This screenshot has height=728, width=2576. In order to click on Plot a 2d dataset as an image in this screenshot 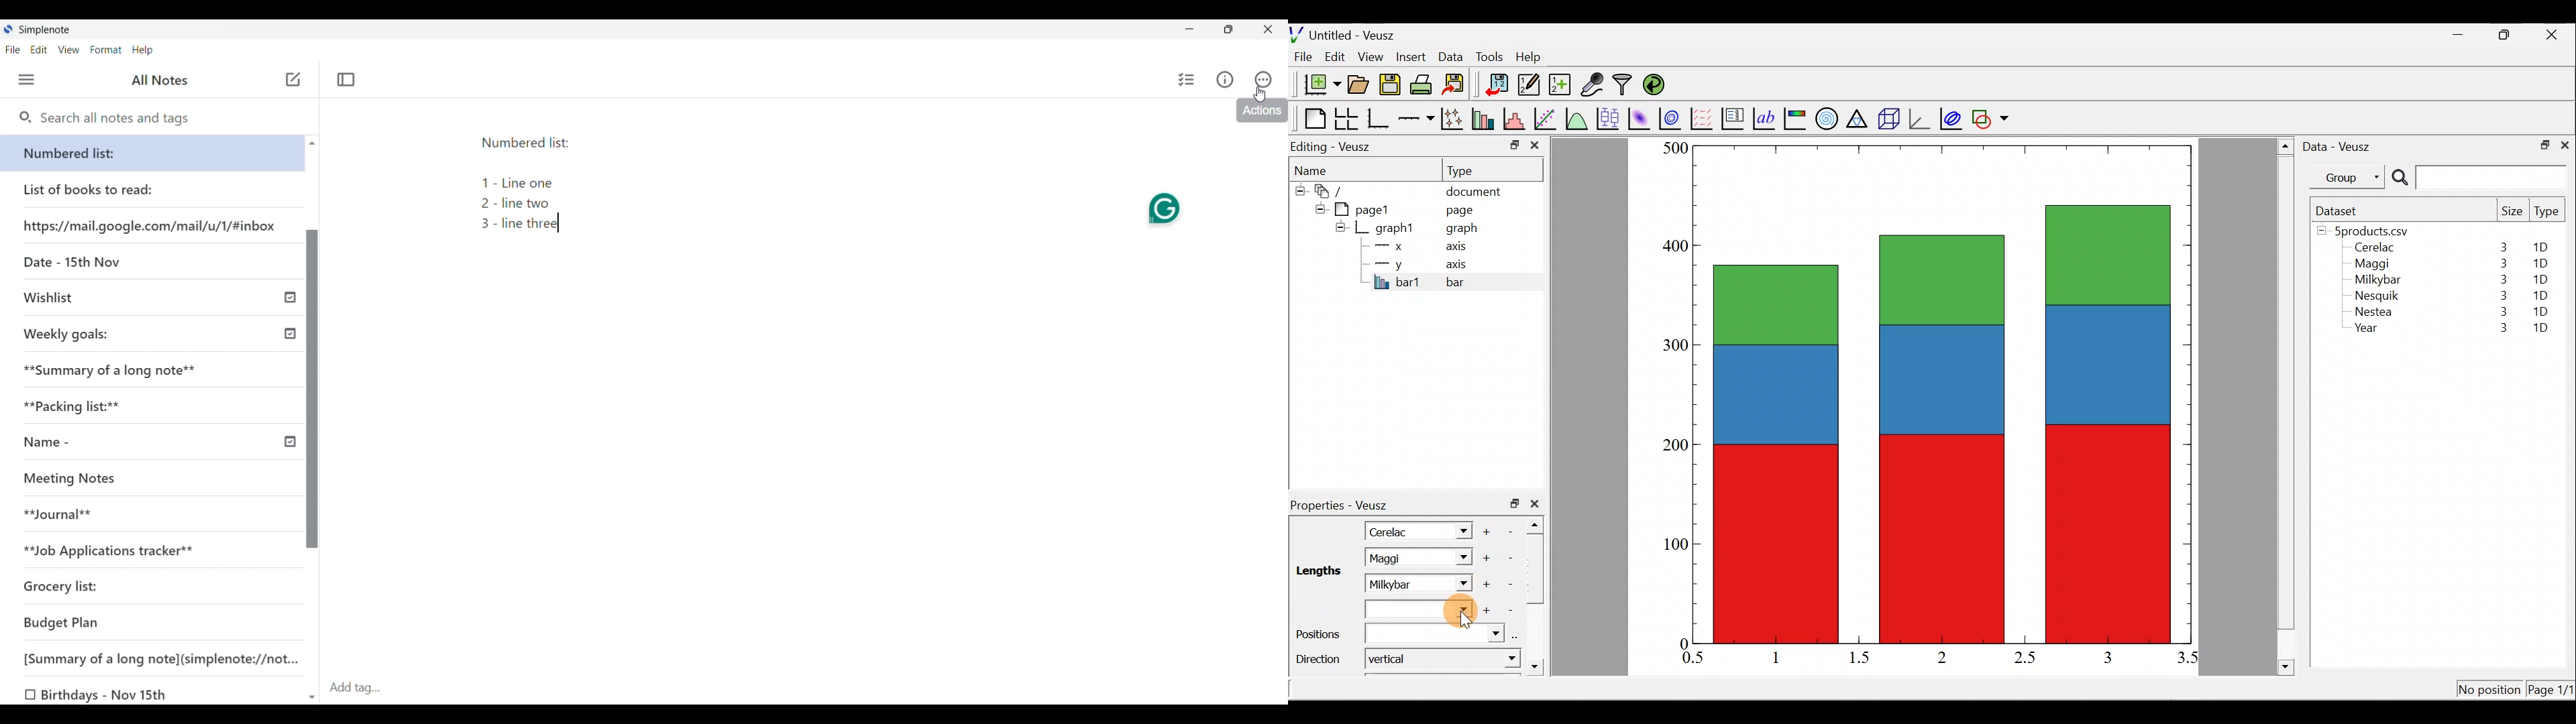, I will do `click(1641, 117)`.